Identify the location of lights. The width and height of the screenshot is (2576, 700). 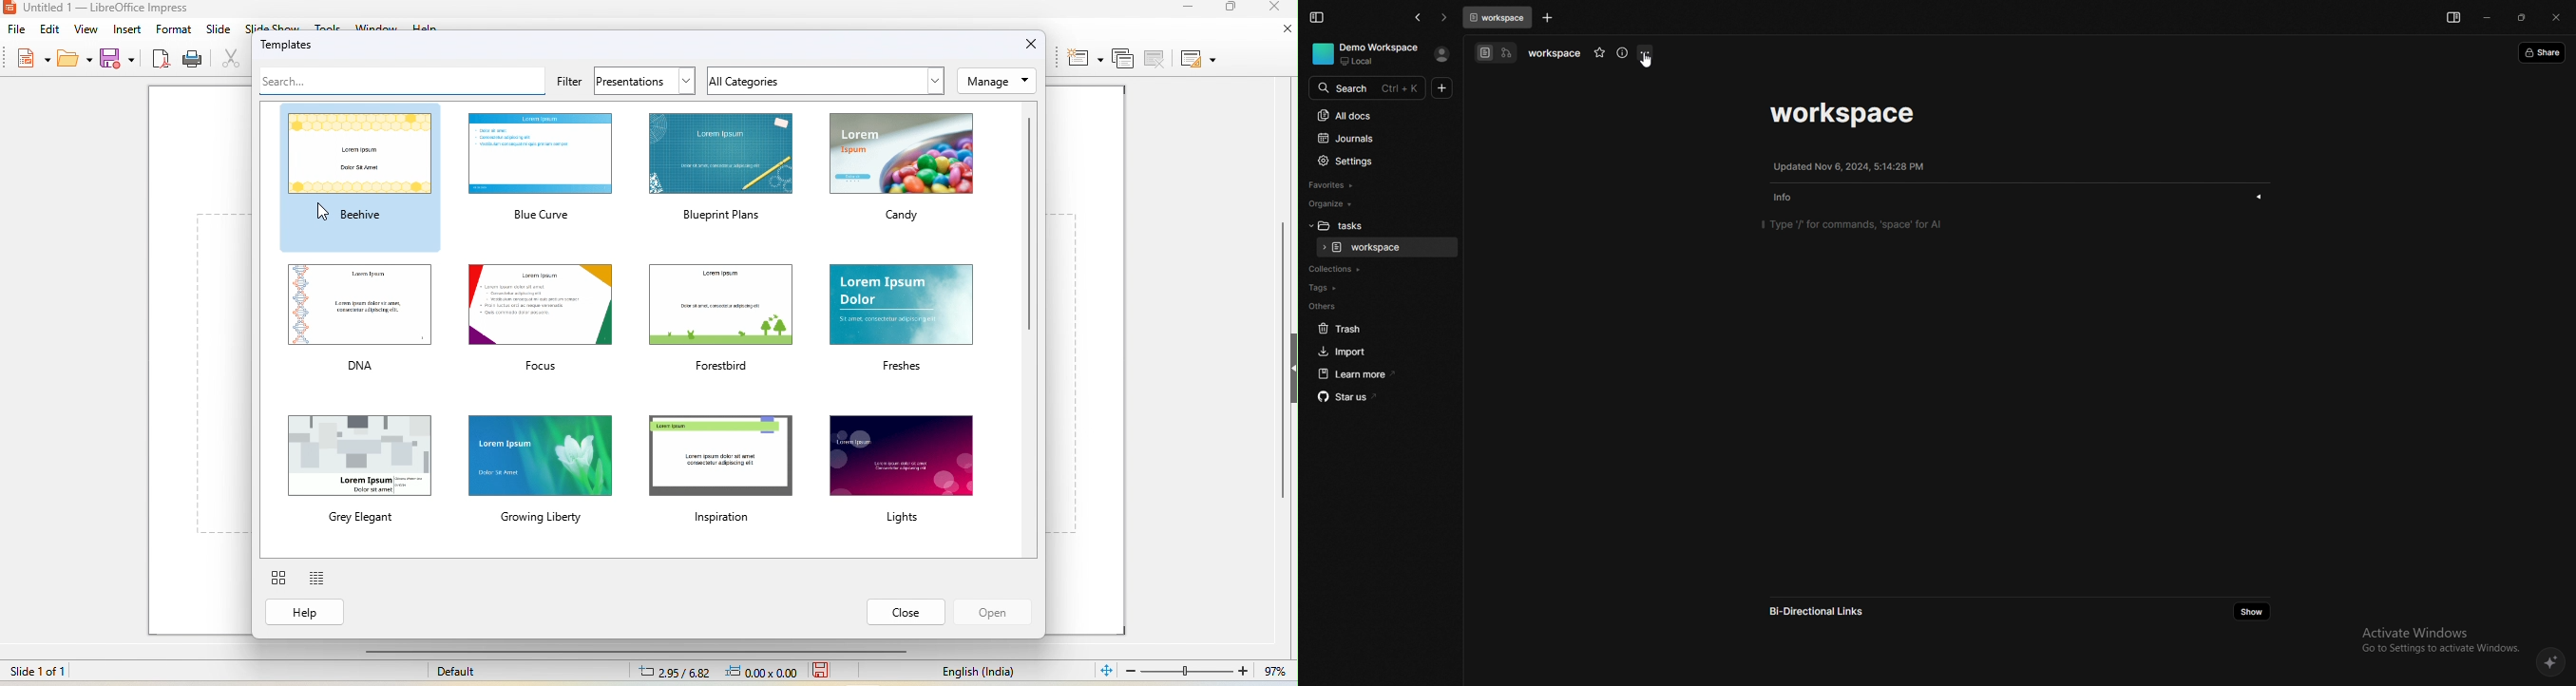
(904, 468).